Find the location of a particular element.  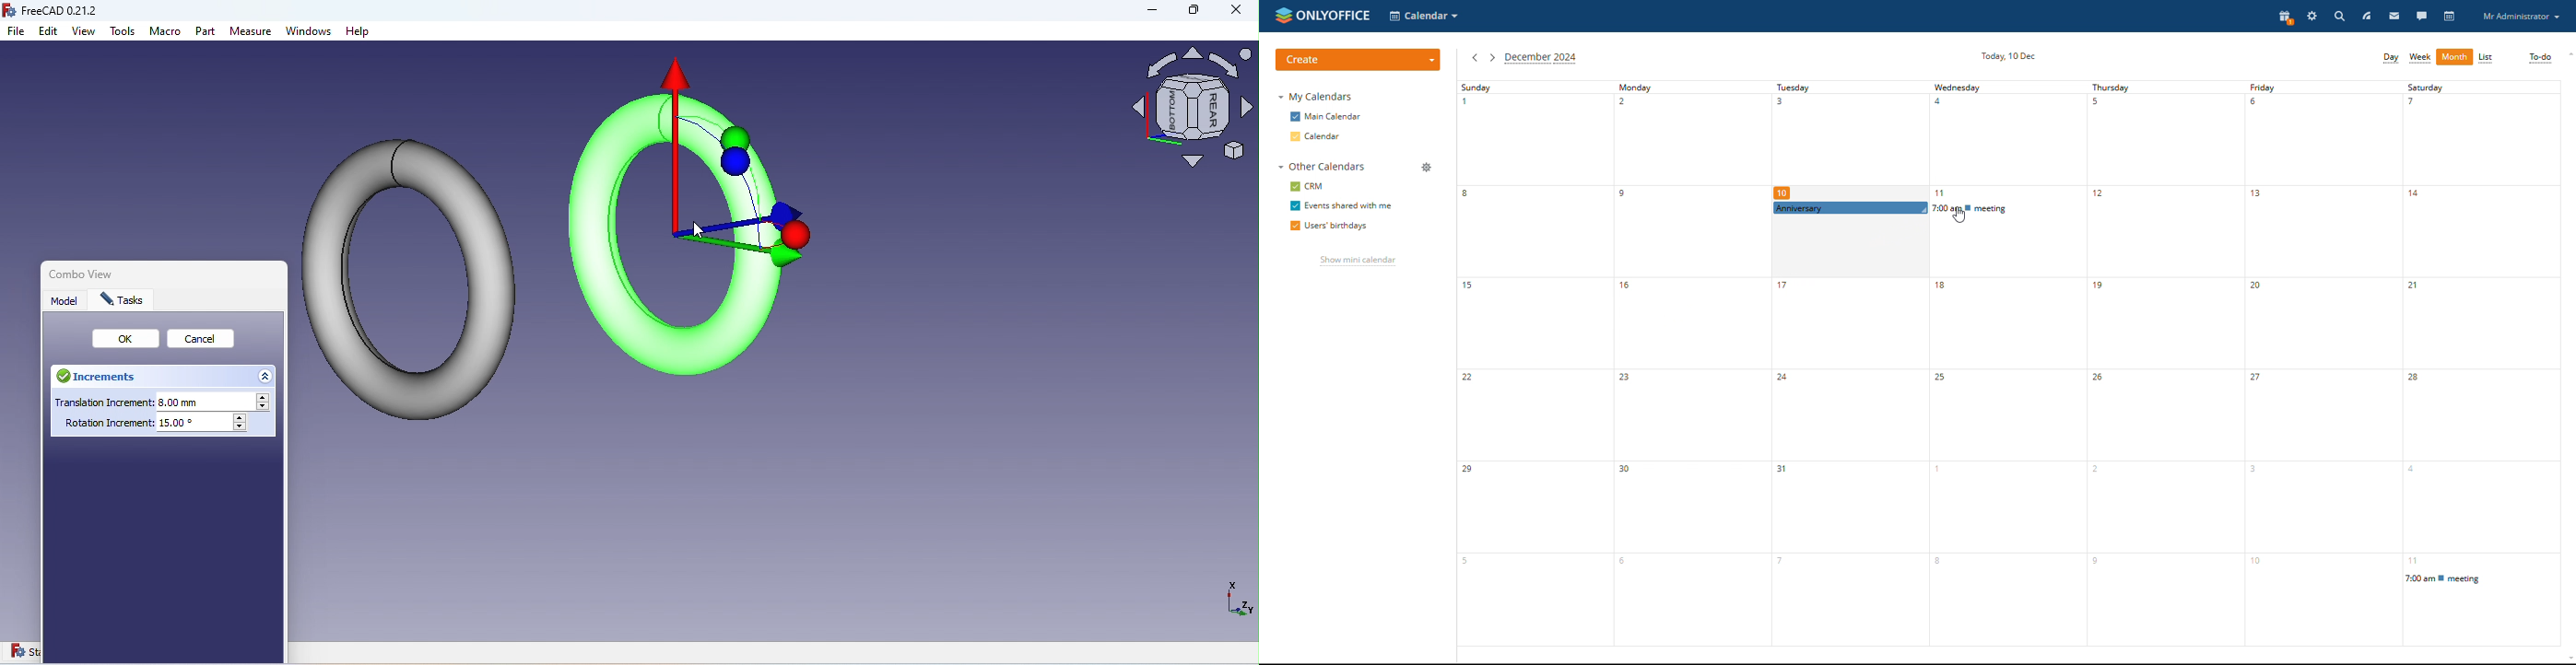

cursor is located at coordinates (1962, 215).